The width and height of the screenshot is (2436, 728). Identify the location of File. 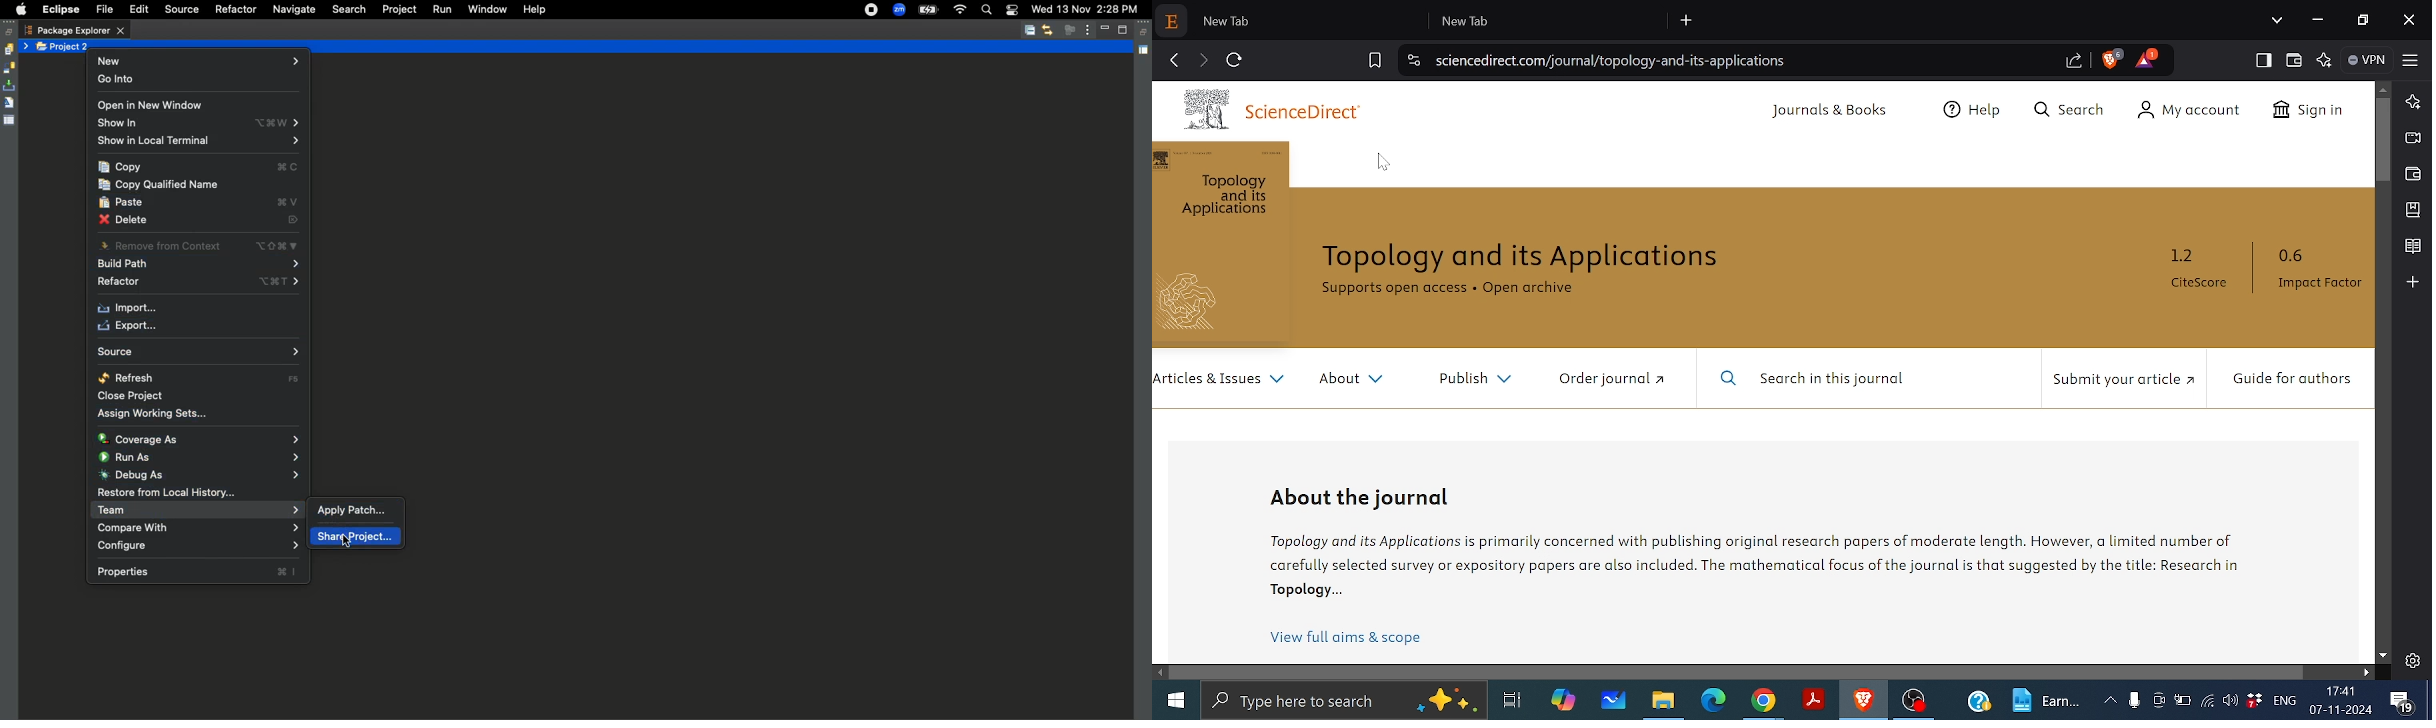
(103, 10).